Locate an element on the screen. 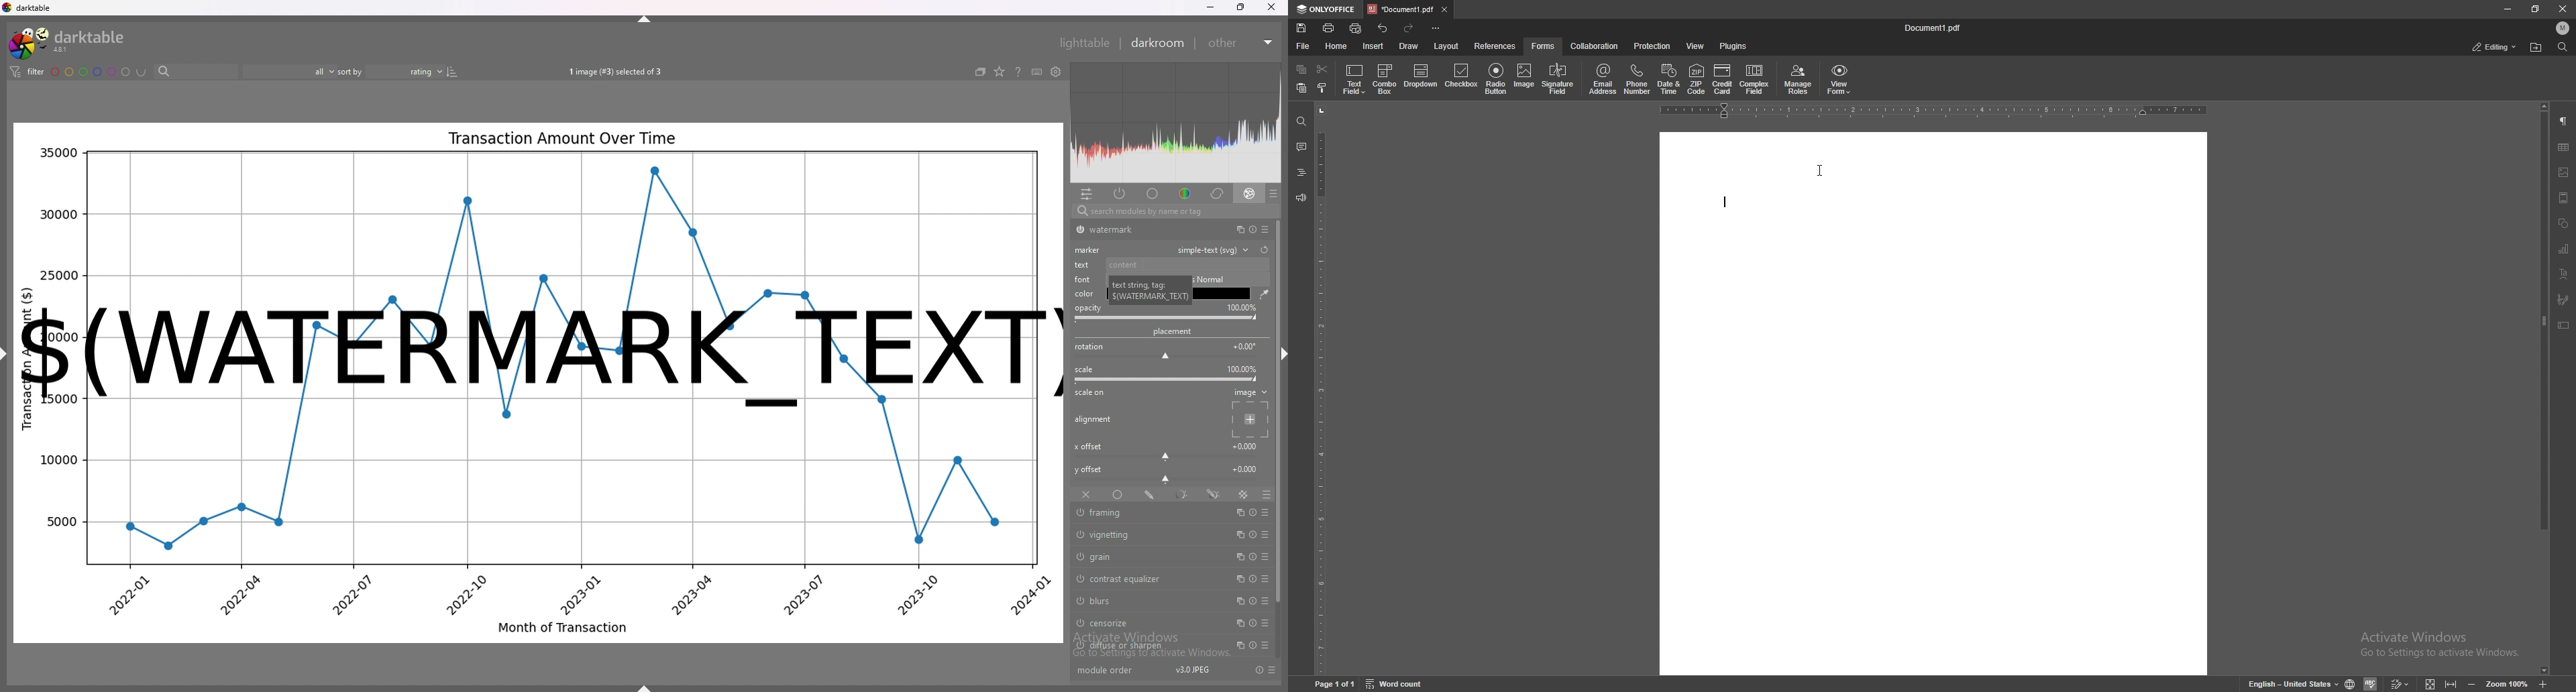 The image size is (2576, 700). reset is located at coordinates (1252, 535).